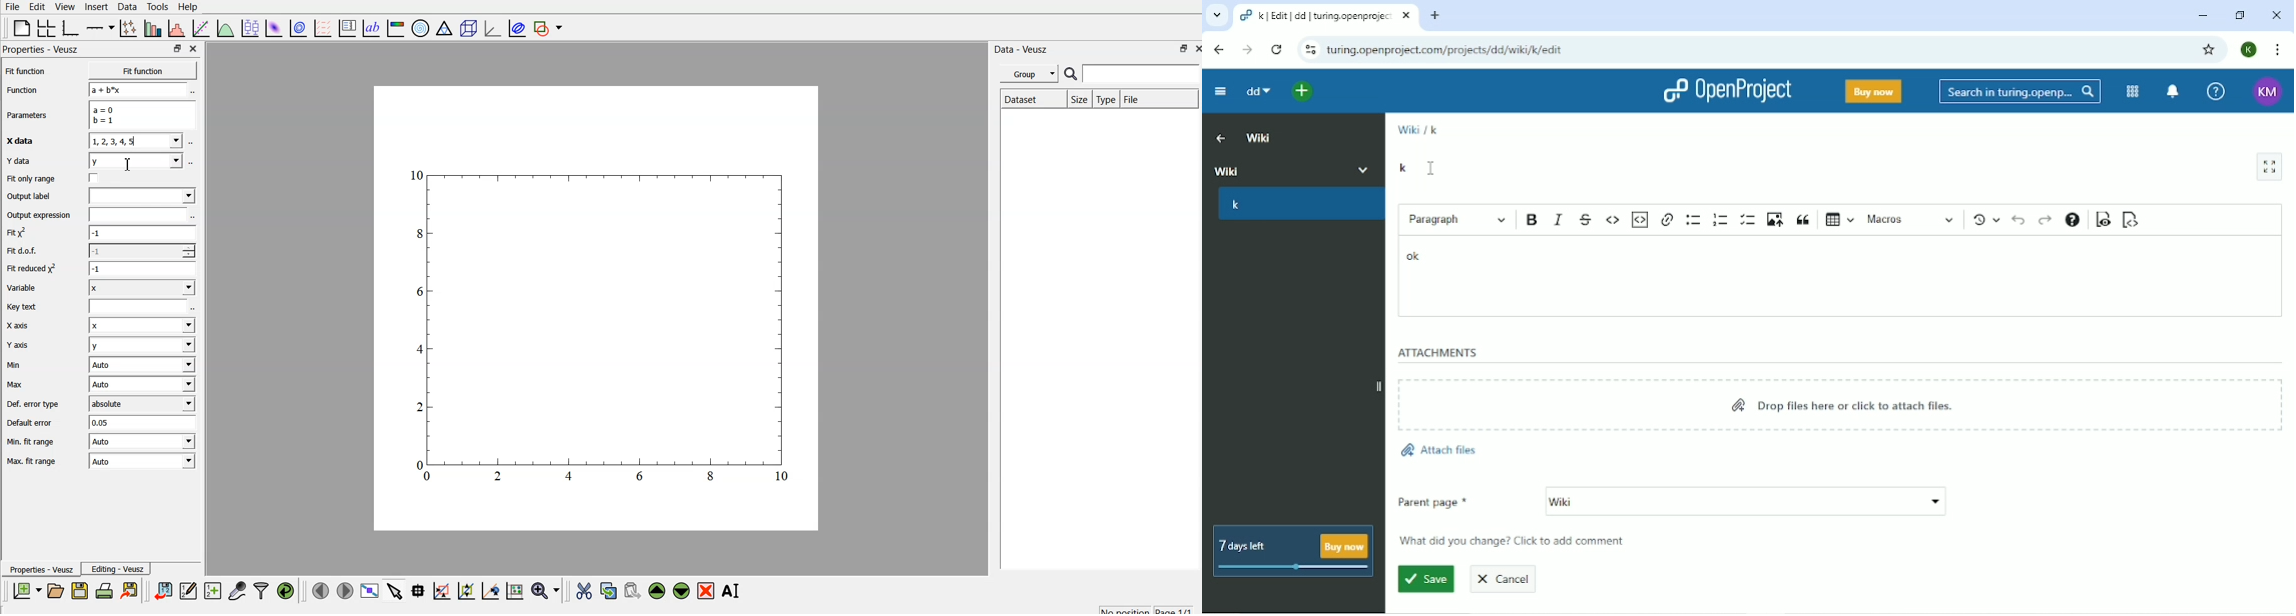  What do you see at coordinates (2215, 91) in the screenshot?
I see `Help` at bounding box center [2215, 91].